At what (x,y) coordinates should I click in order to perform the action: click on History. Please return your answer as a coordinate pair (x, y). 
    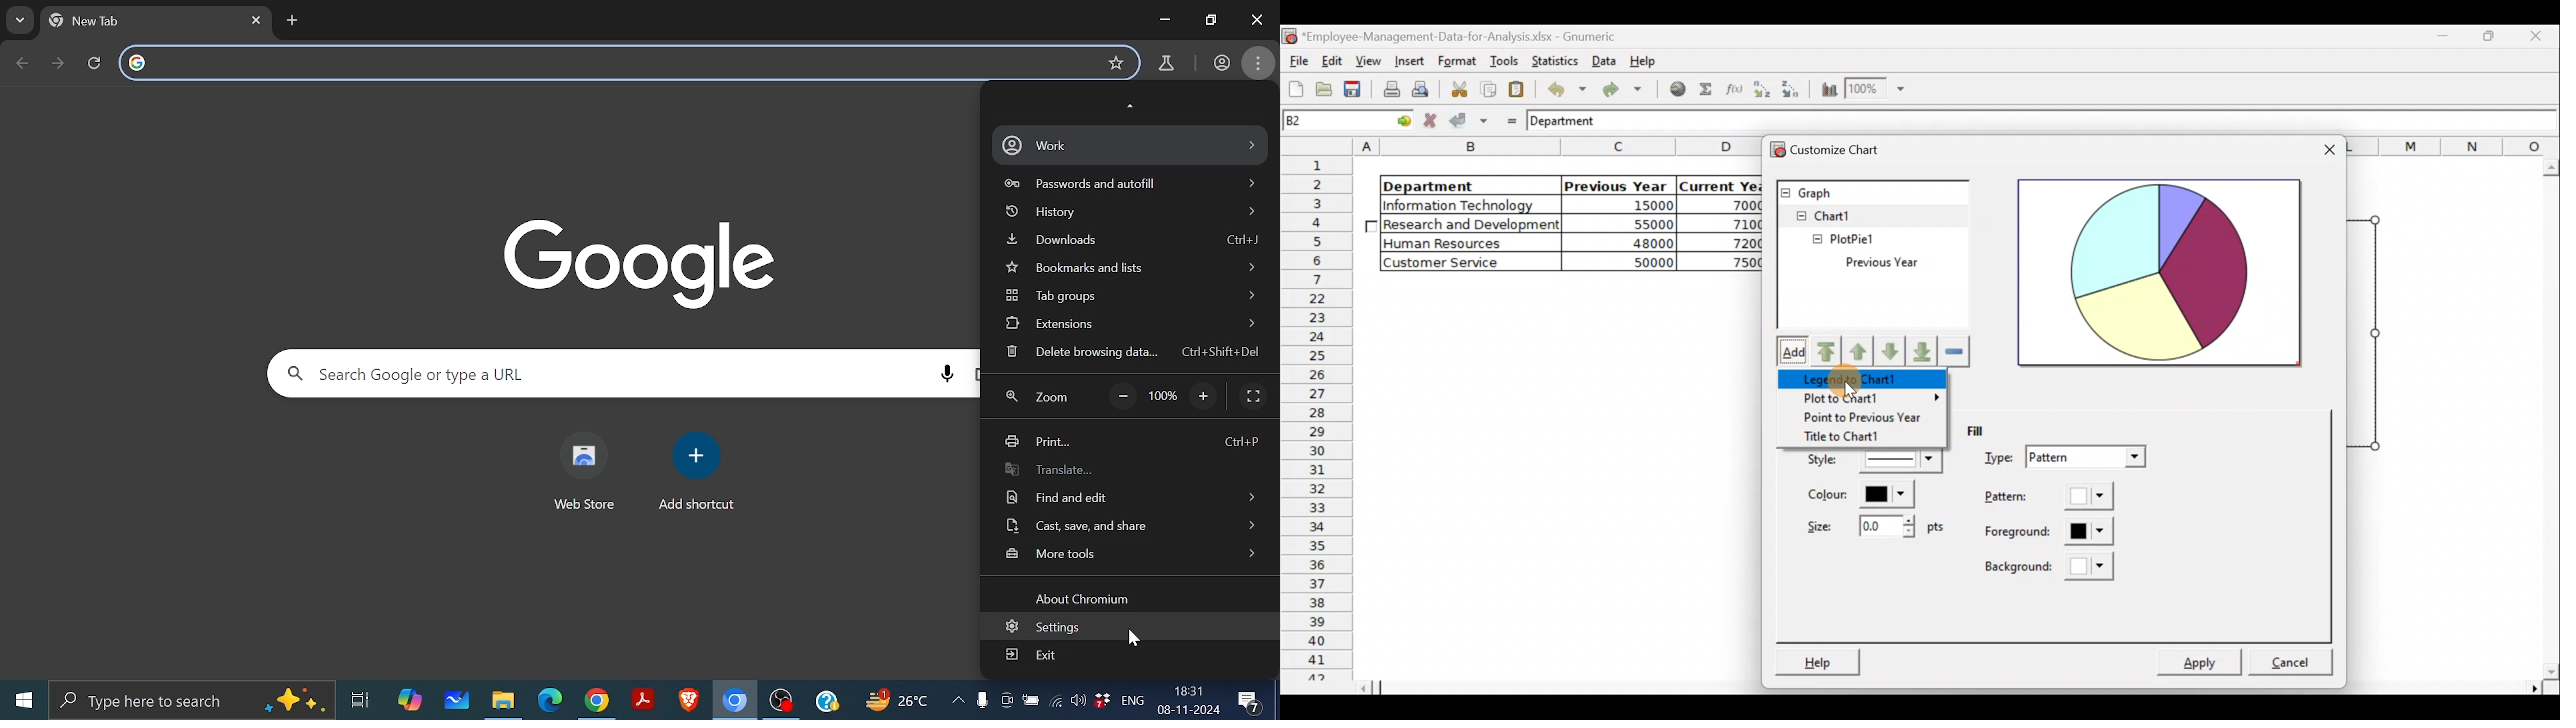
    Looking at the image, I should click on (1135, 213).